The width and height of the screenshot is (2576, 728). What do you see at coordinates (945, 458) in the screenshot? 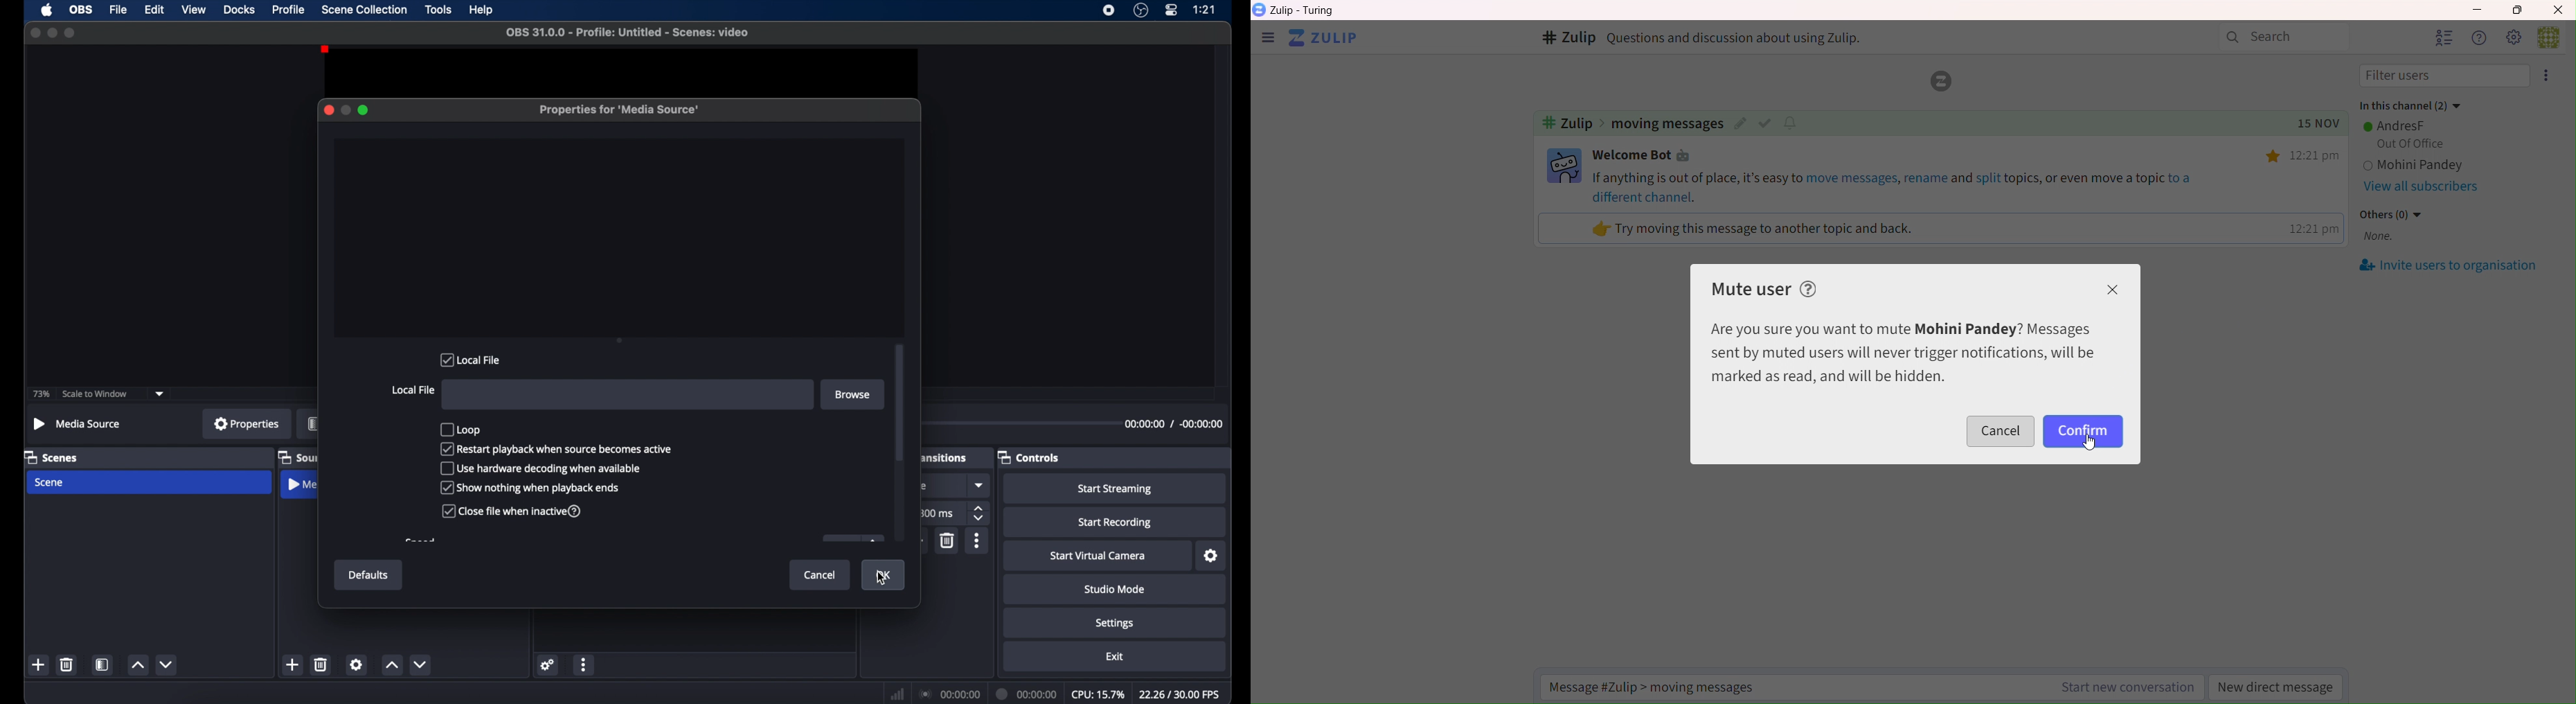
I see `scene transitions` at bounding box center [945, 458].